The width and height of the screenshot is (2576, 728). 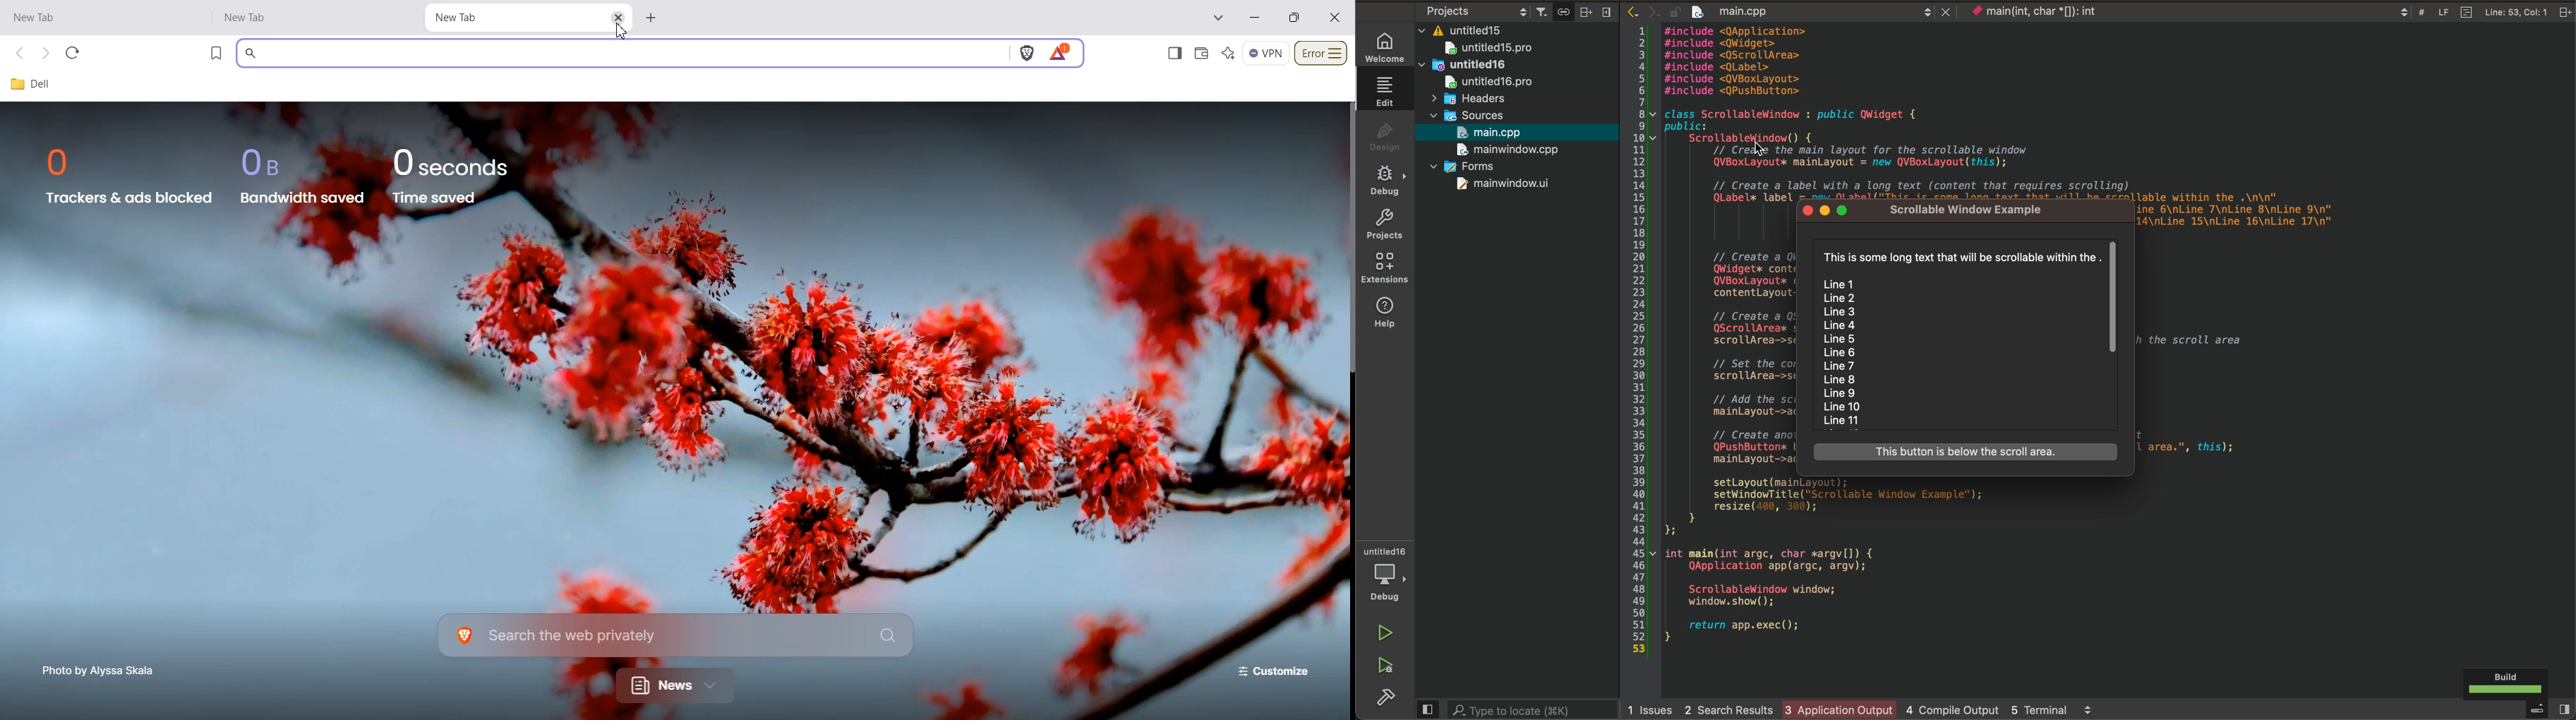 I want to click on build complete, so click(x=2509, y=682).